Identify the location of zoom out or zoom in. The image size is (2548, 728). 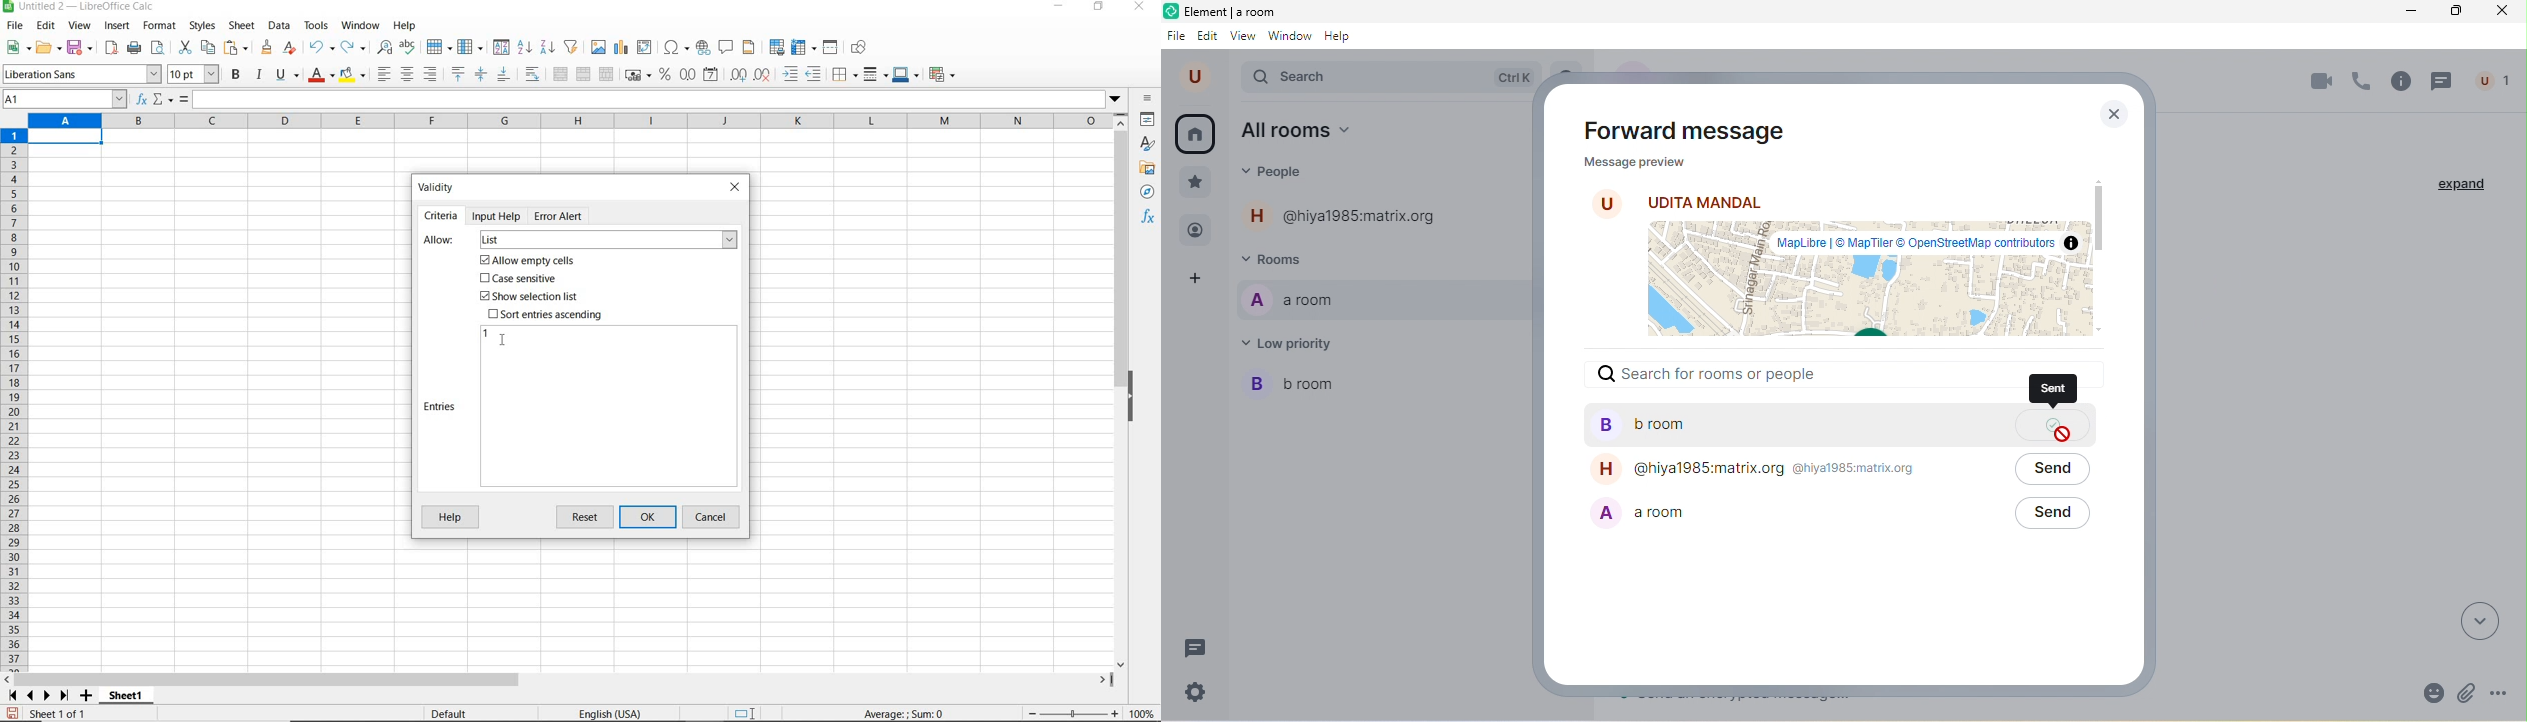
(1068, 713).